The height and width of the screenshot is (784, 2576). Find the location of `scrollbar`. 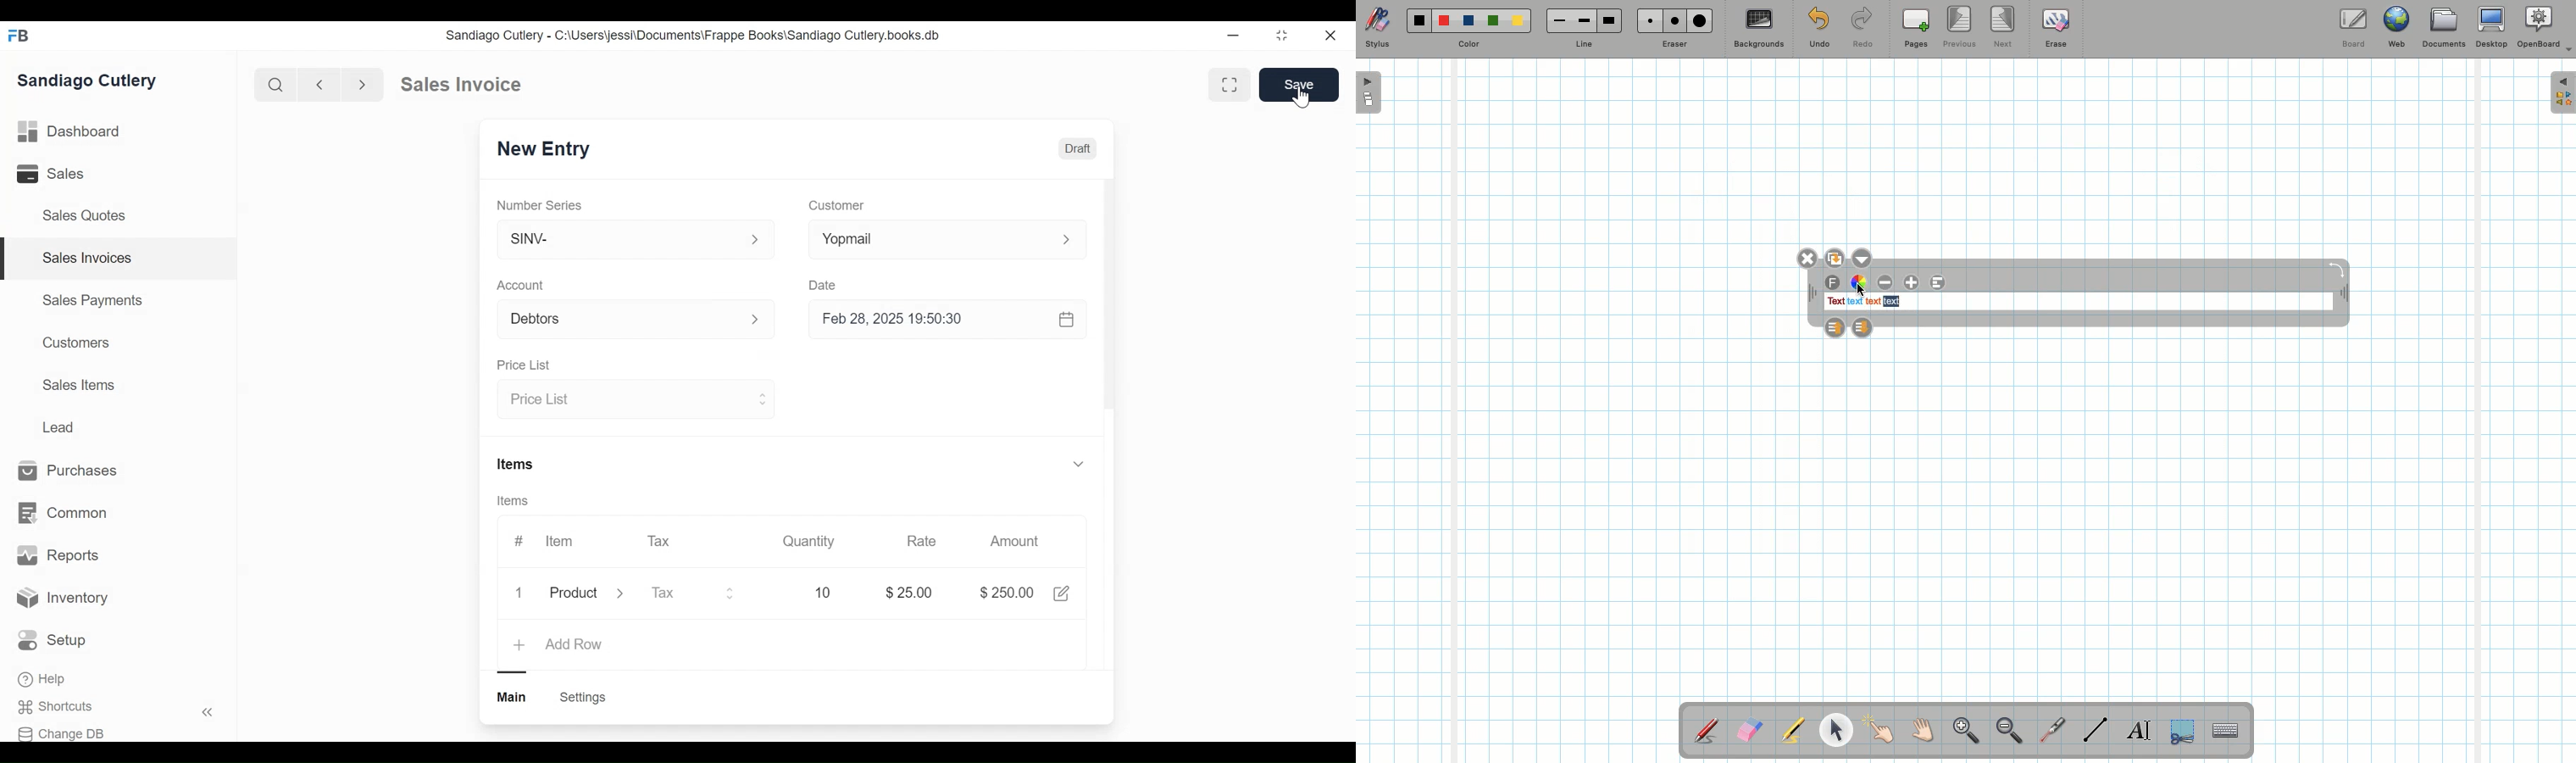

scrollbar is located at coordinates (1109, 299).